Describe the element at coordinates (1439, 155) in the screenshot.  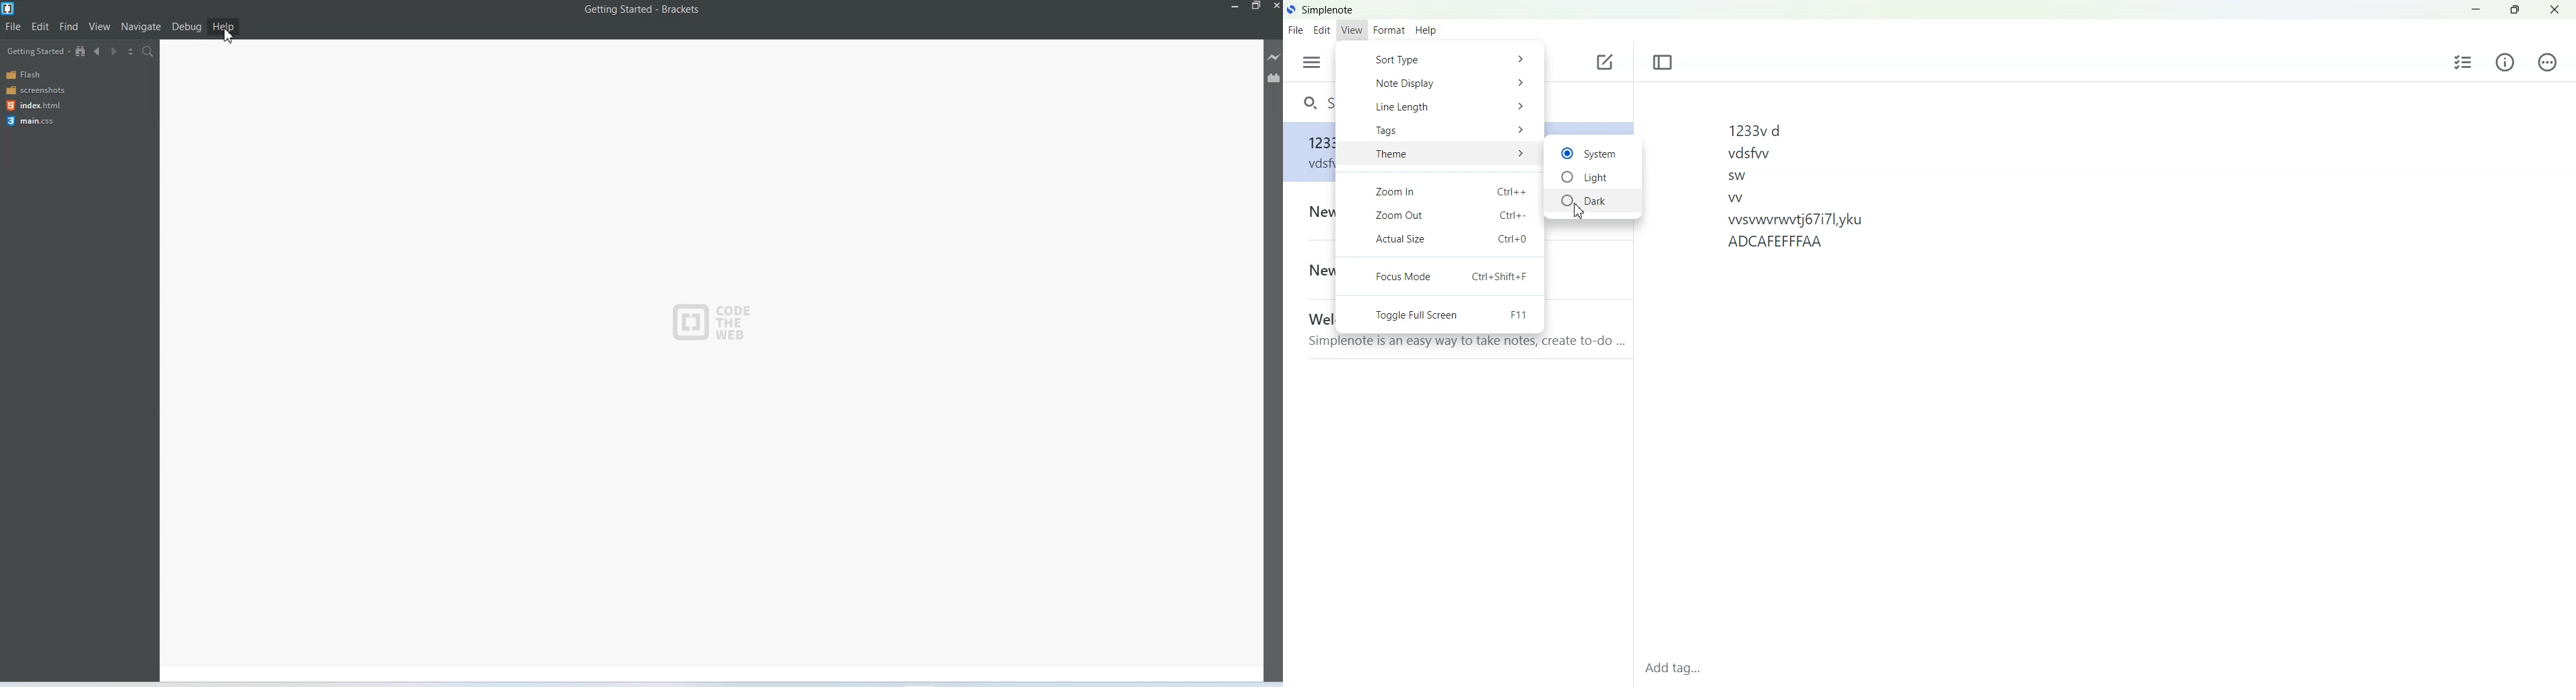
I see `Theme` at that location.